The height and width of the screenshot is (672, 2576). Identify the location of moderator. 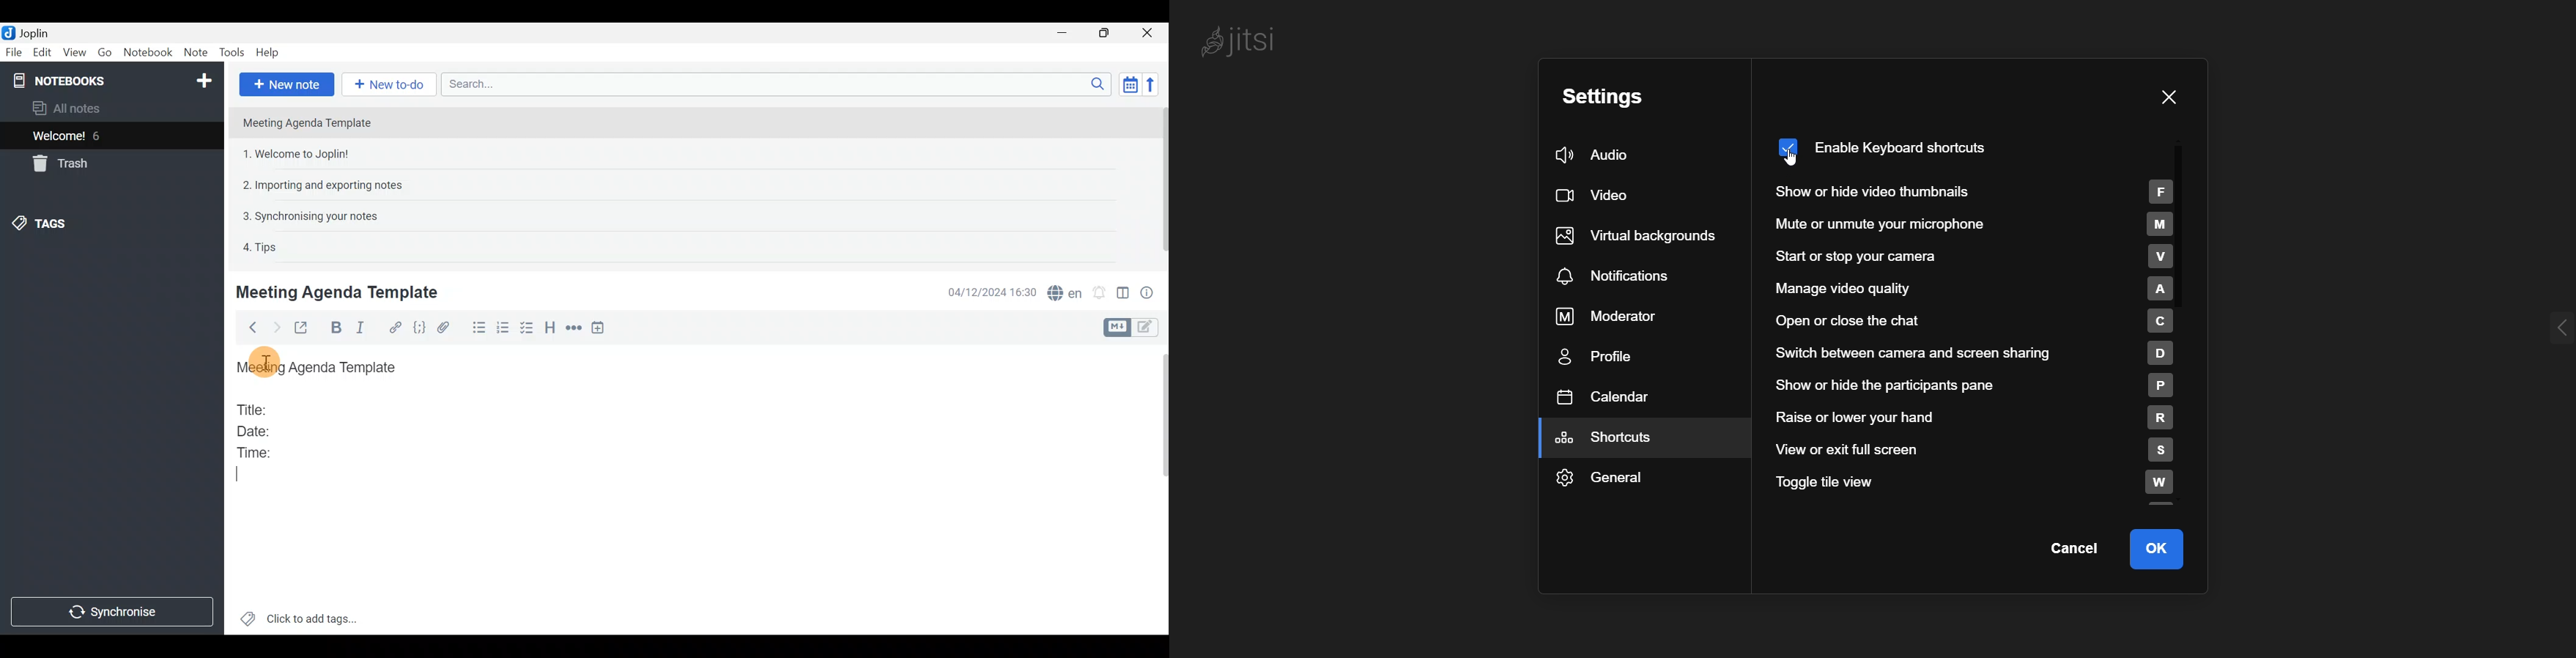
(1614, 315).